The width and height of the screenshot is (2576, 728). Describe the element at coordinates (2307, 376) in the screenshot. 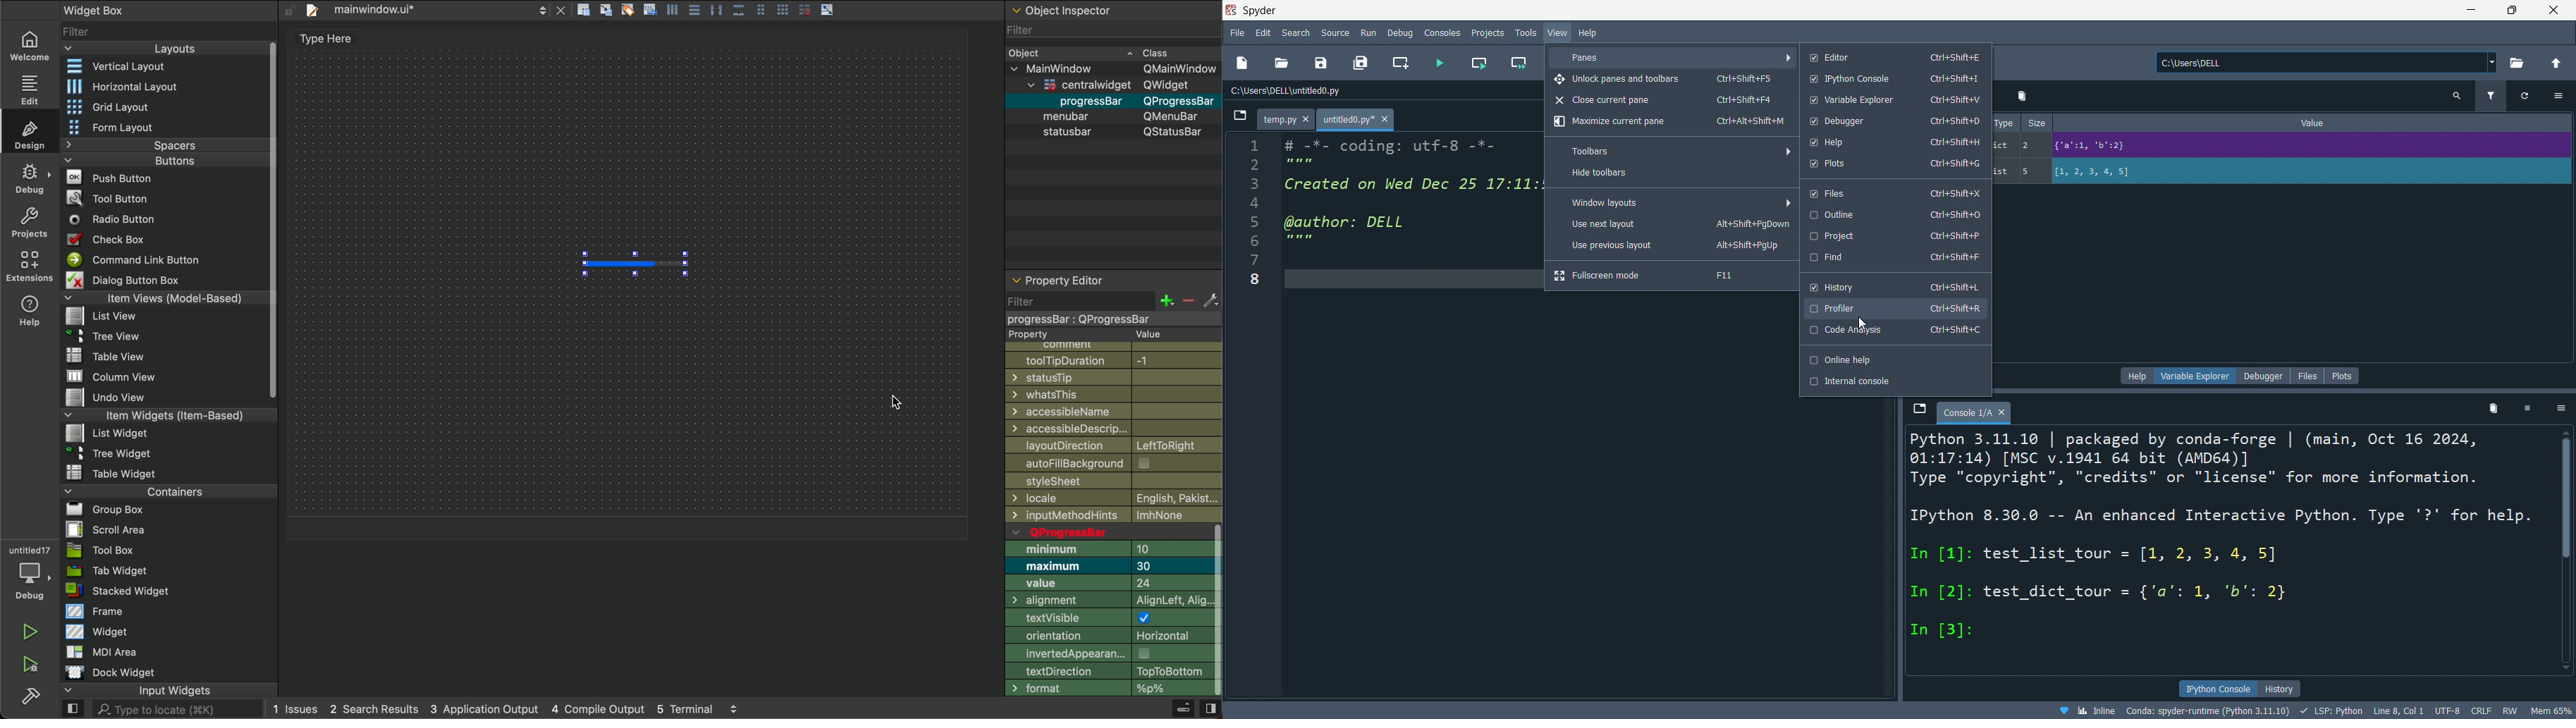

I see `files` at that location.